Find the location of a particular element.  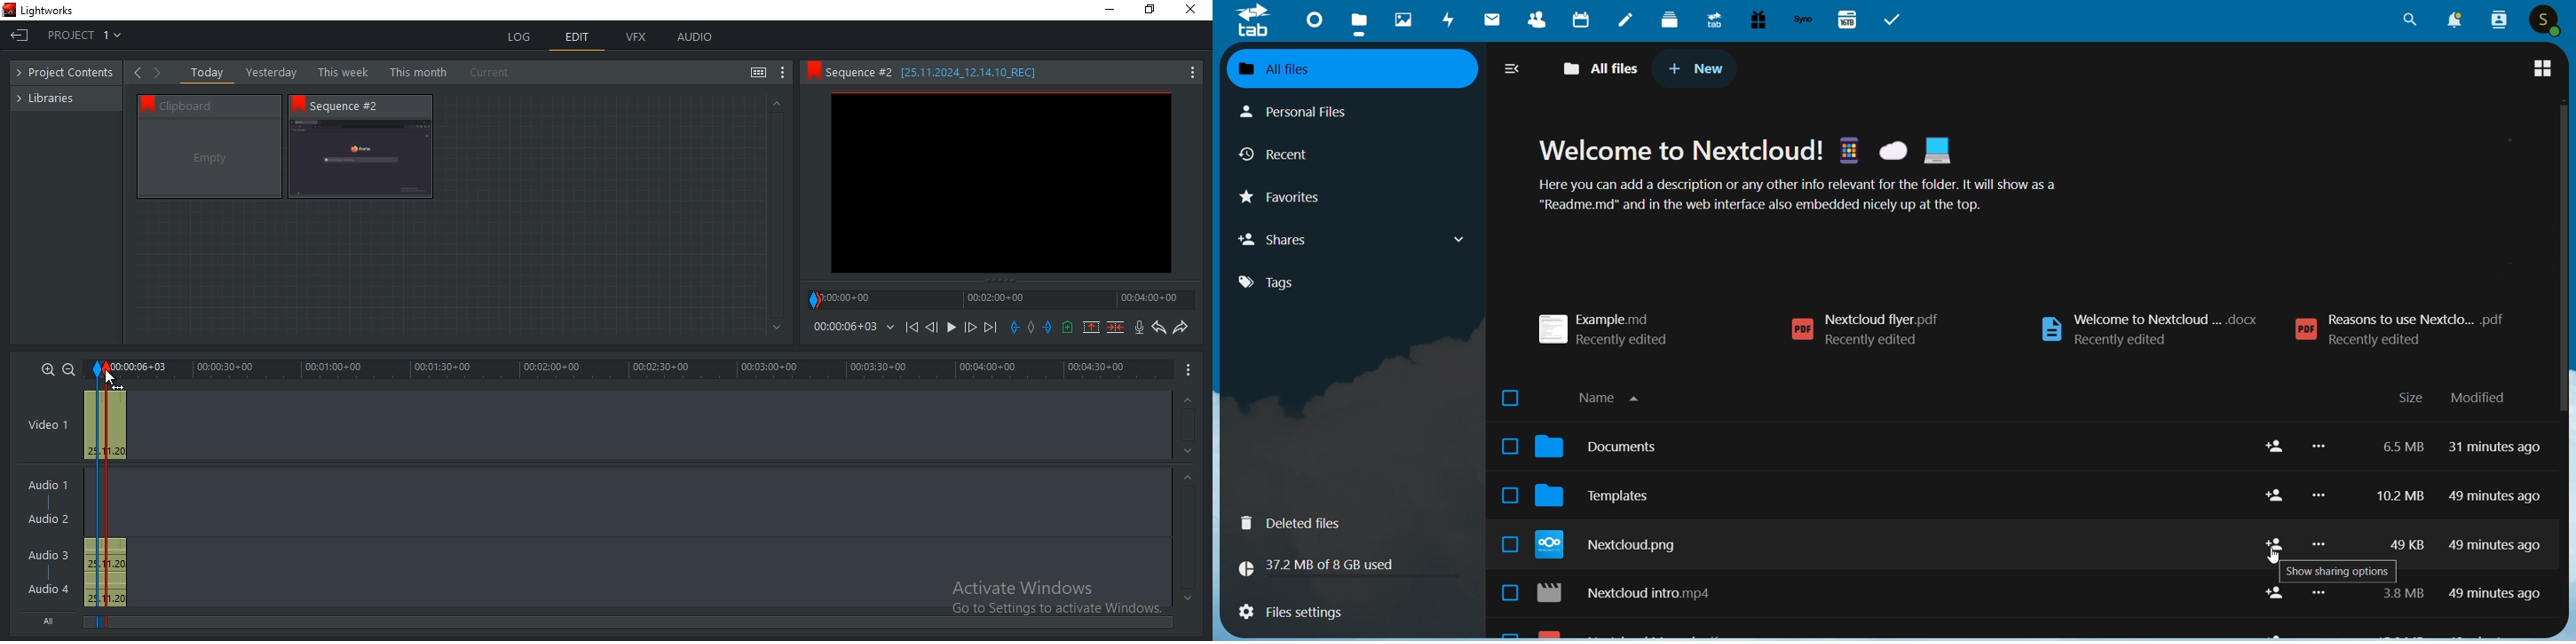

Audio 1 is located at coordinates (44, 487).